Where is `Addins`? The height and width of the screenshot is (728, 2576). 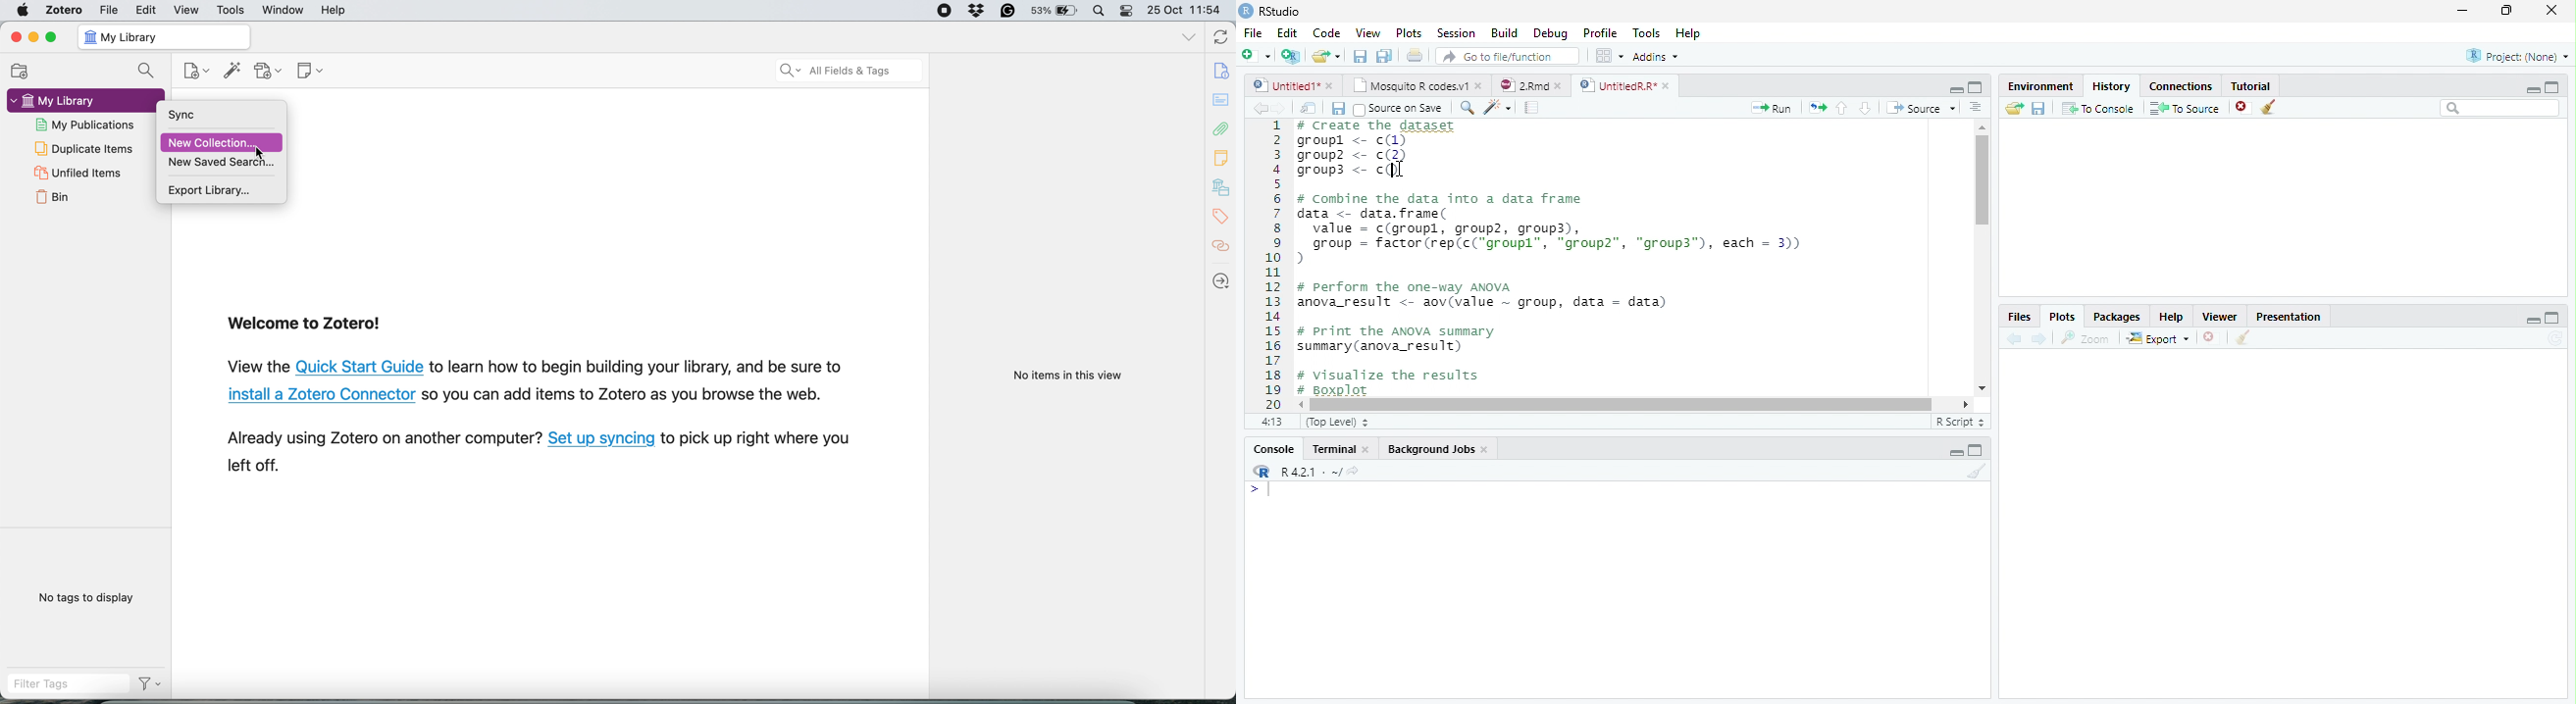
Addins is located at coordinates (1657, 58).